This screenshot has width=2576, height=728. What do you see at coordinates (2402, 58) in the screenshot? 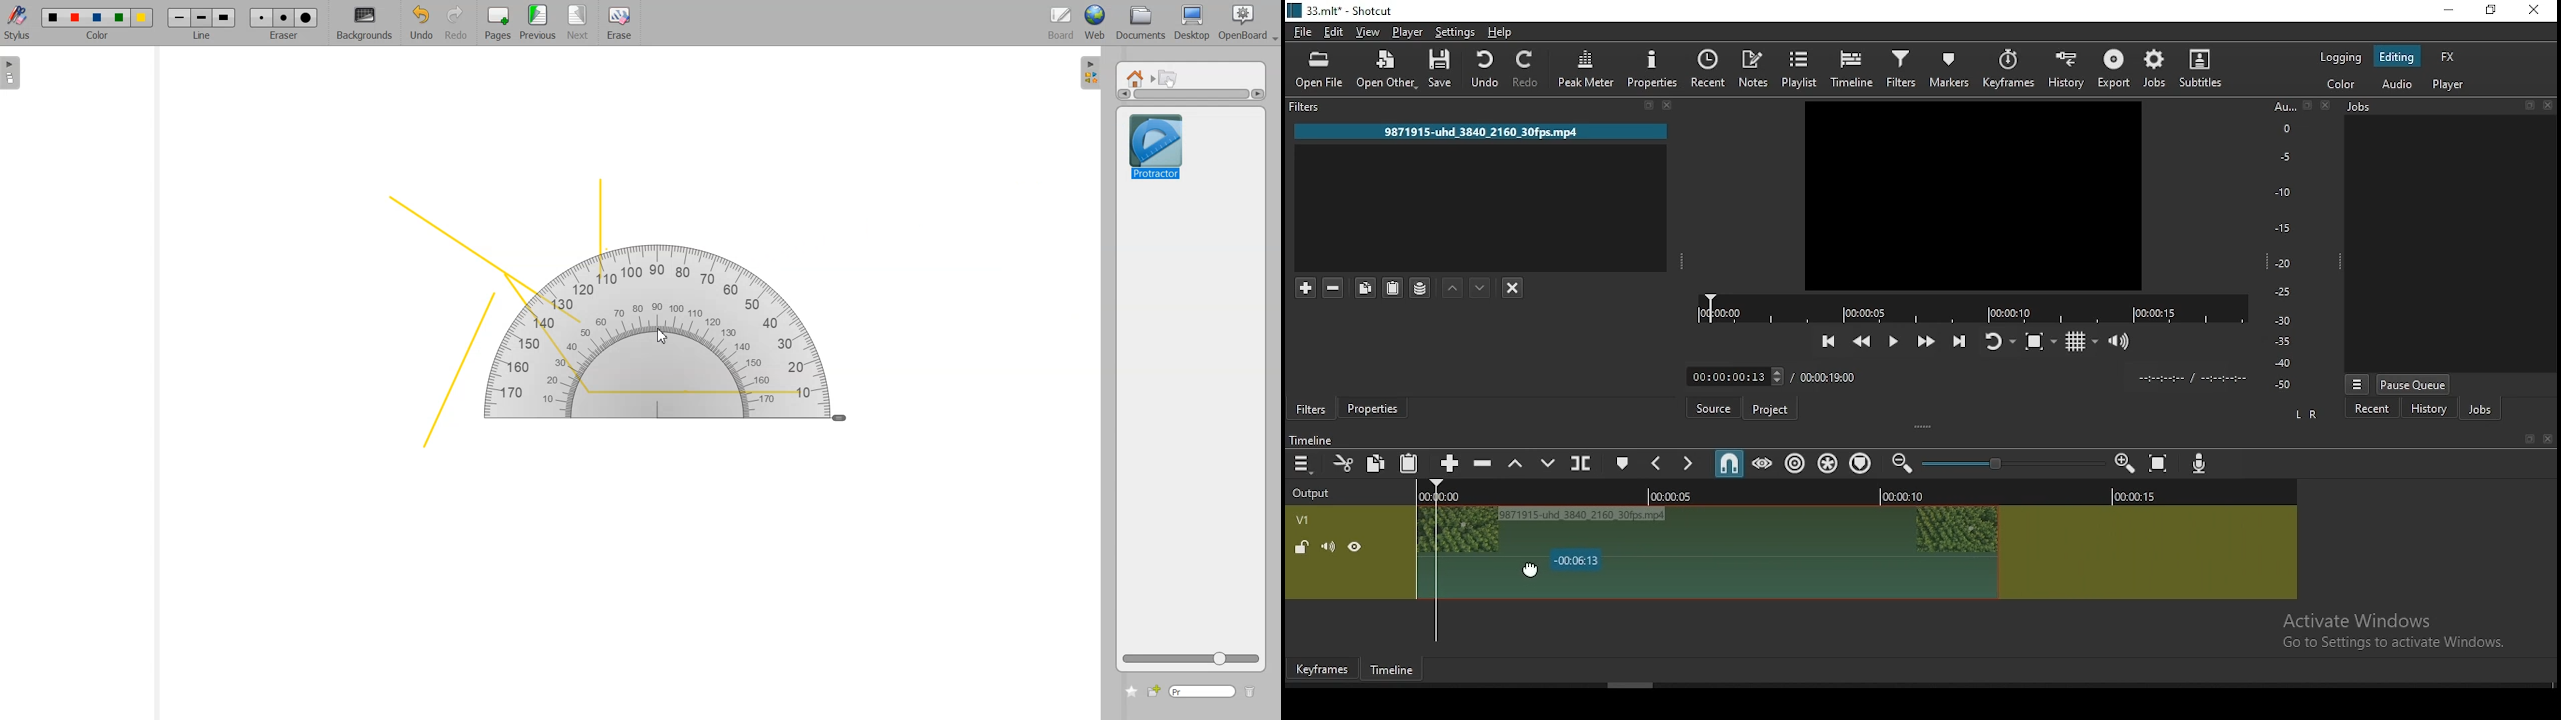
I see `editing` at bounding box center [2402, 58].